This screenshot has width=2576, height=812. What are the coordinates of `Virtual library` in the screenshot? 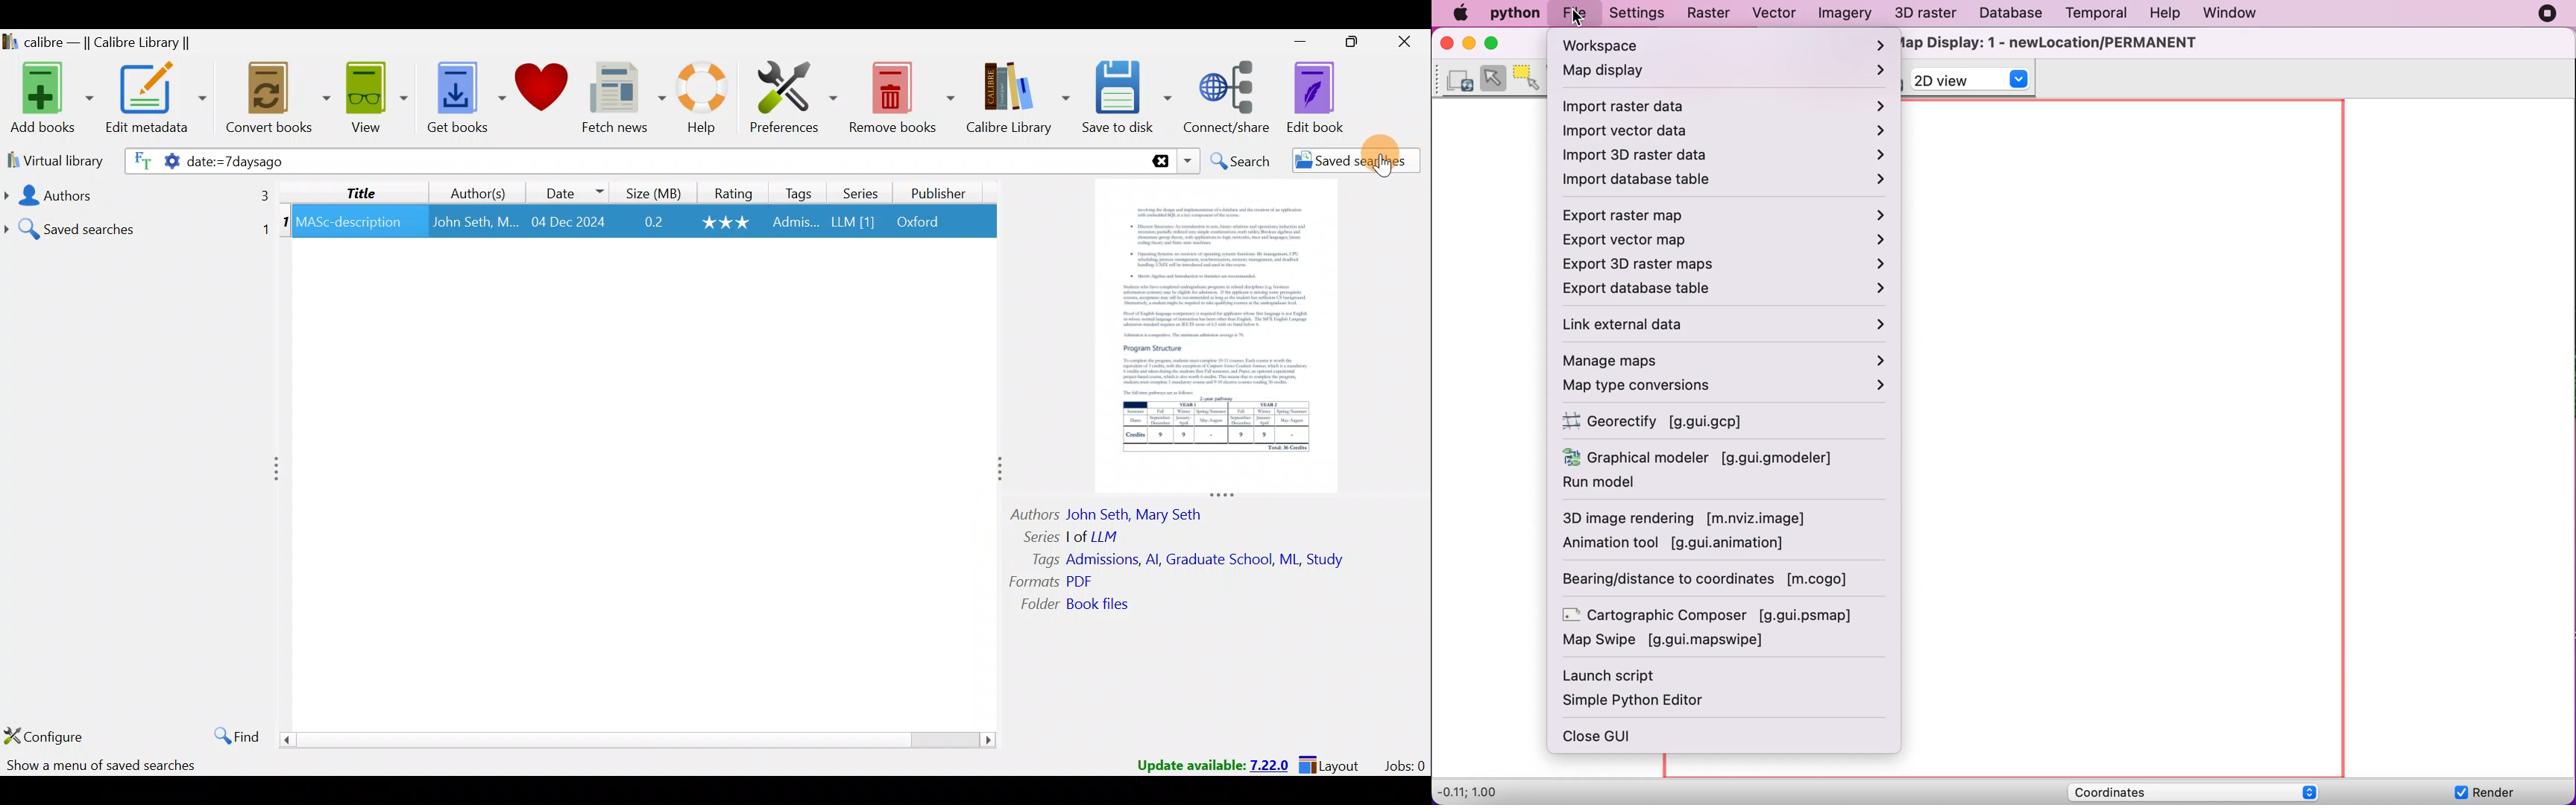 It's located at (51, 160).